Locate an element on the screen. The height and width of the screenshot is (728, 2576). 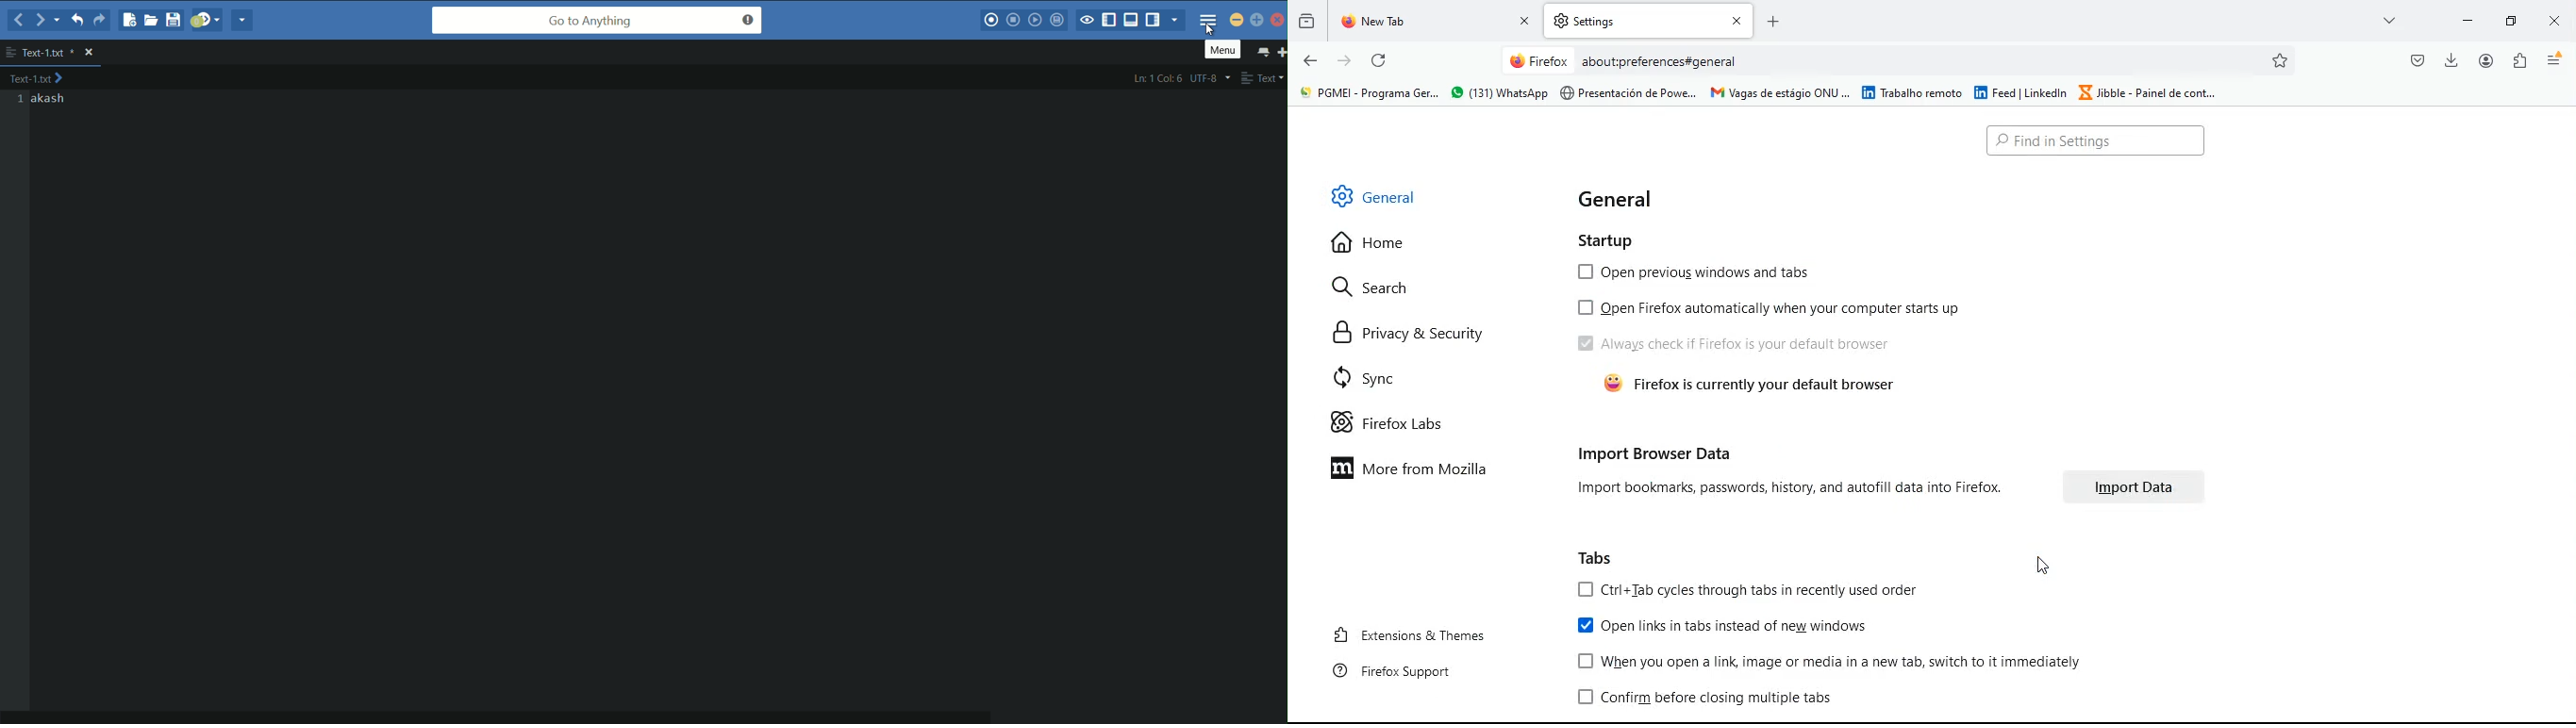
menu is located at coordinates (1208, 20).